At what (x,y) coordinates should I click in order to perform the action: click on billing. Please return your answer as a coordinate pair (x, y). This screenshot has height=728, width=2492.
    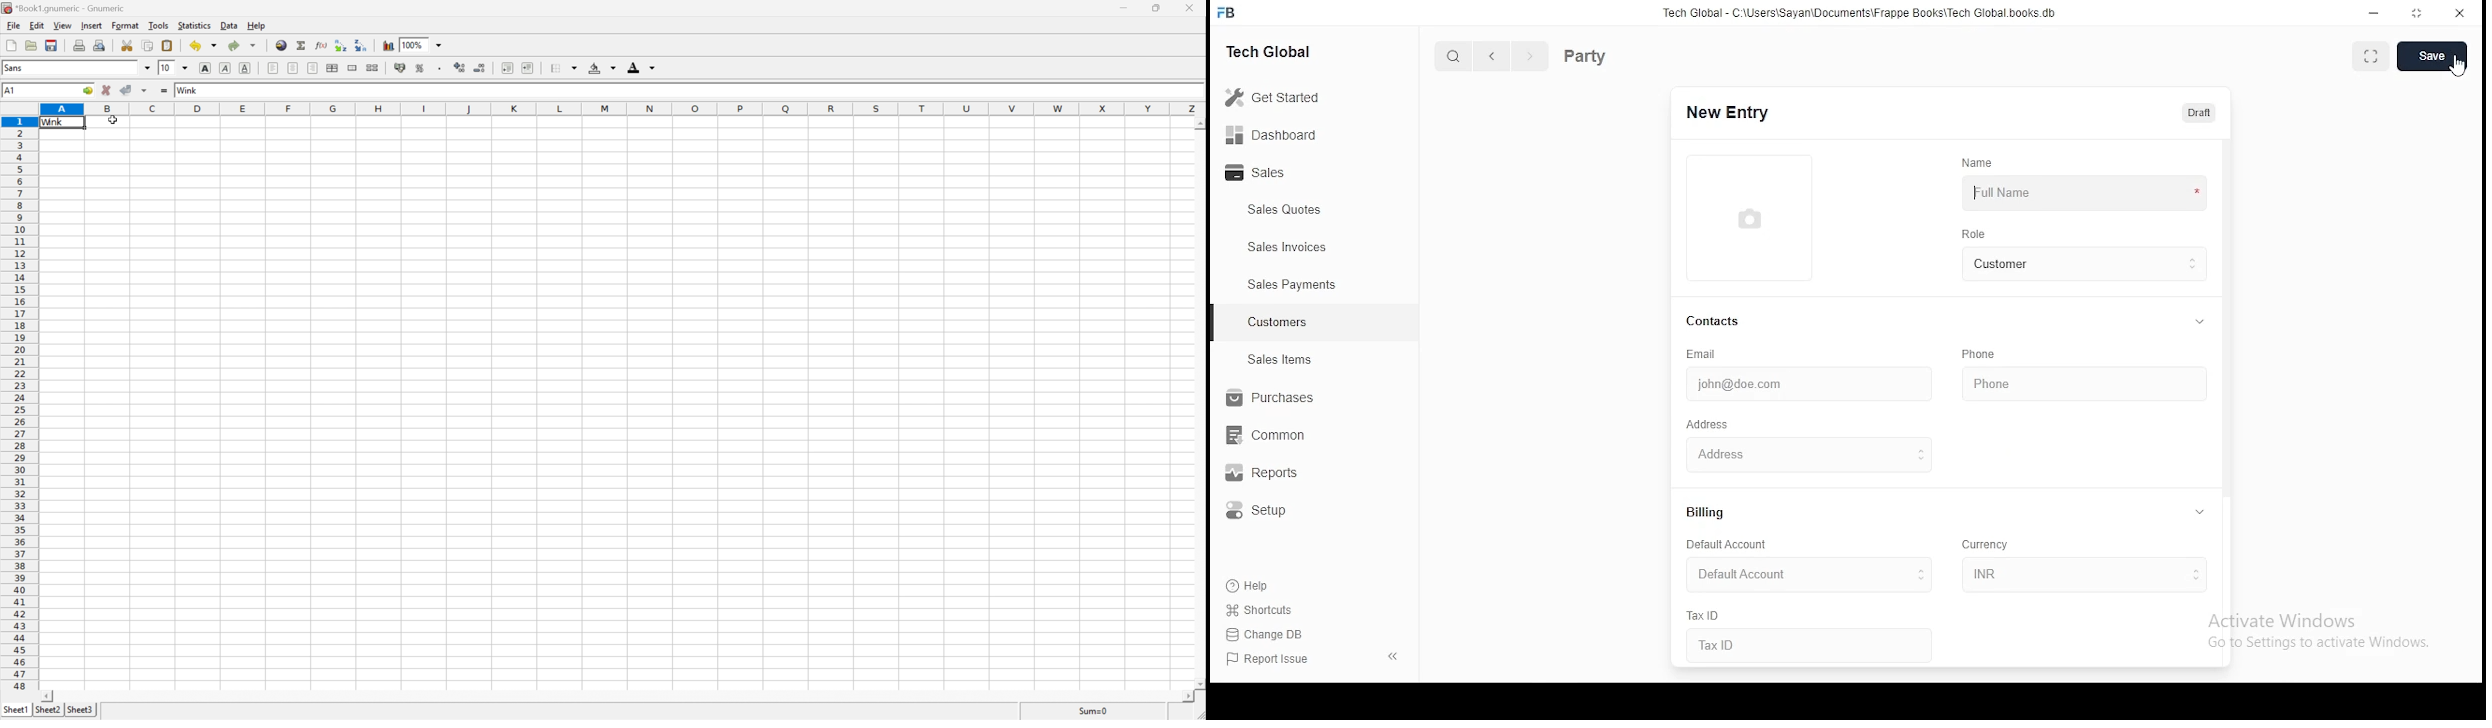
    Looking at the image, I should click on (1707, 514).